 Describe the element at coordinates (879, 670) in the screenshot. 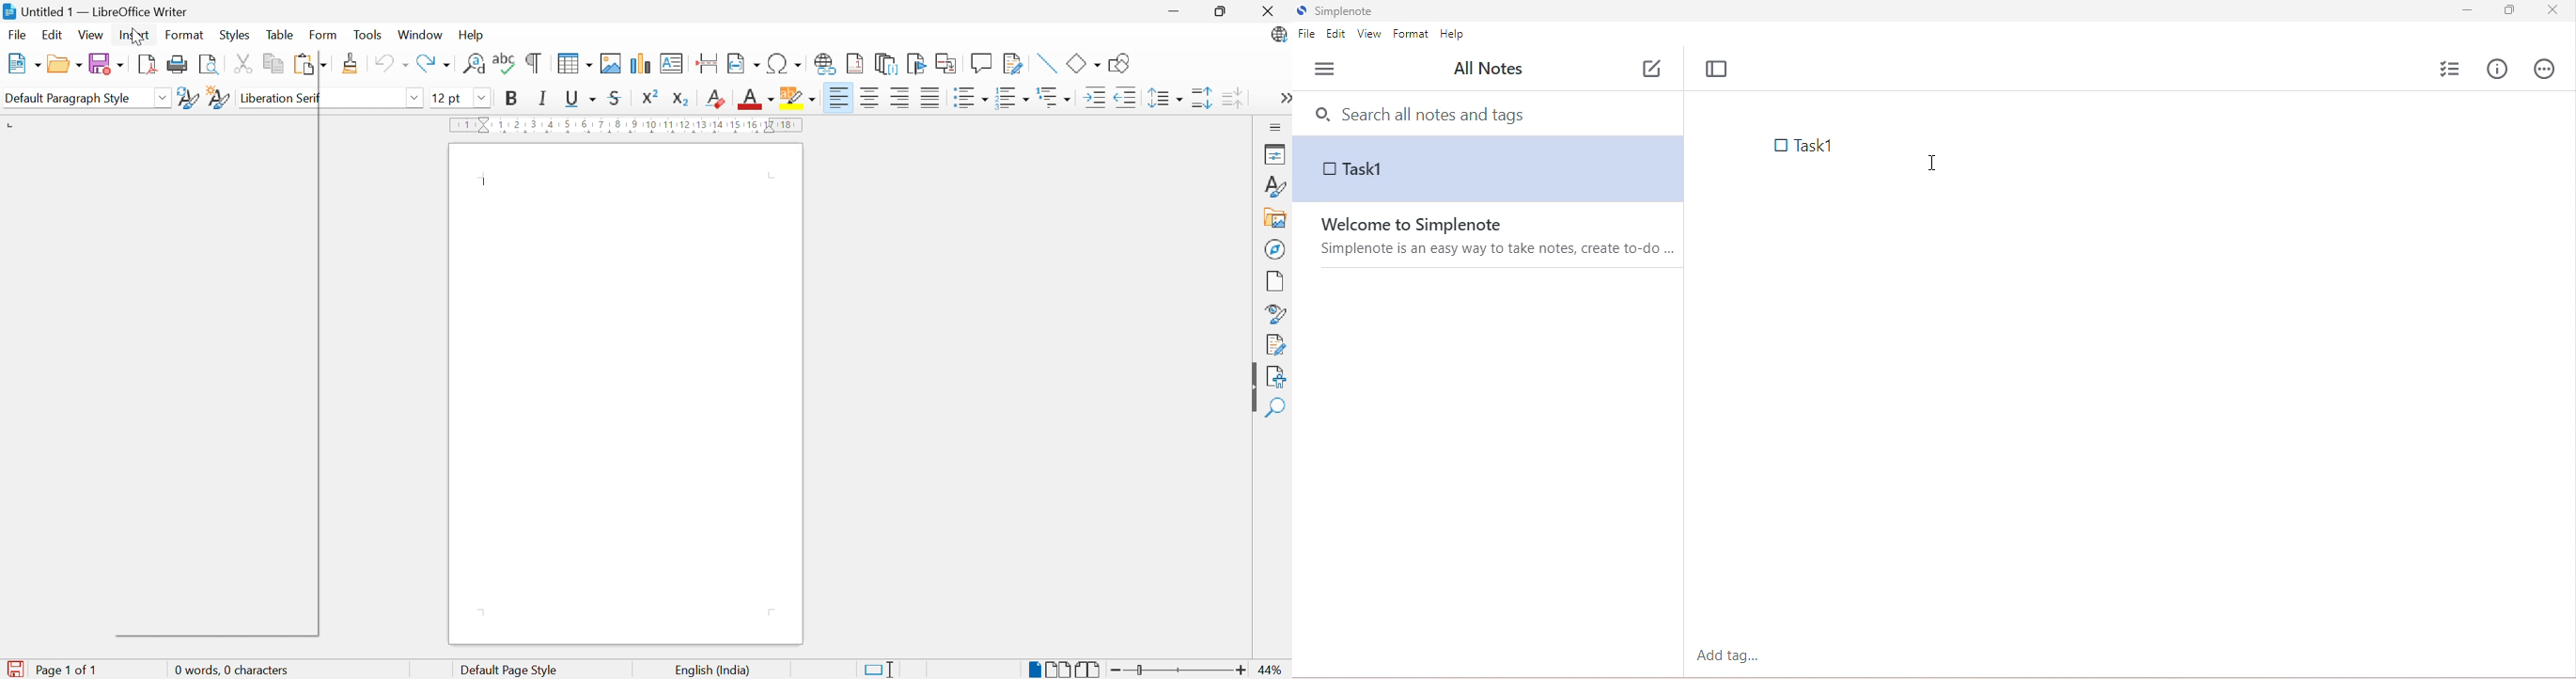

I see `Standard selection. Click to change selection mode.` at that location.